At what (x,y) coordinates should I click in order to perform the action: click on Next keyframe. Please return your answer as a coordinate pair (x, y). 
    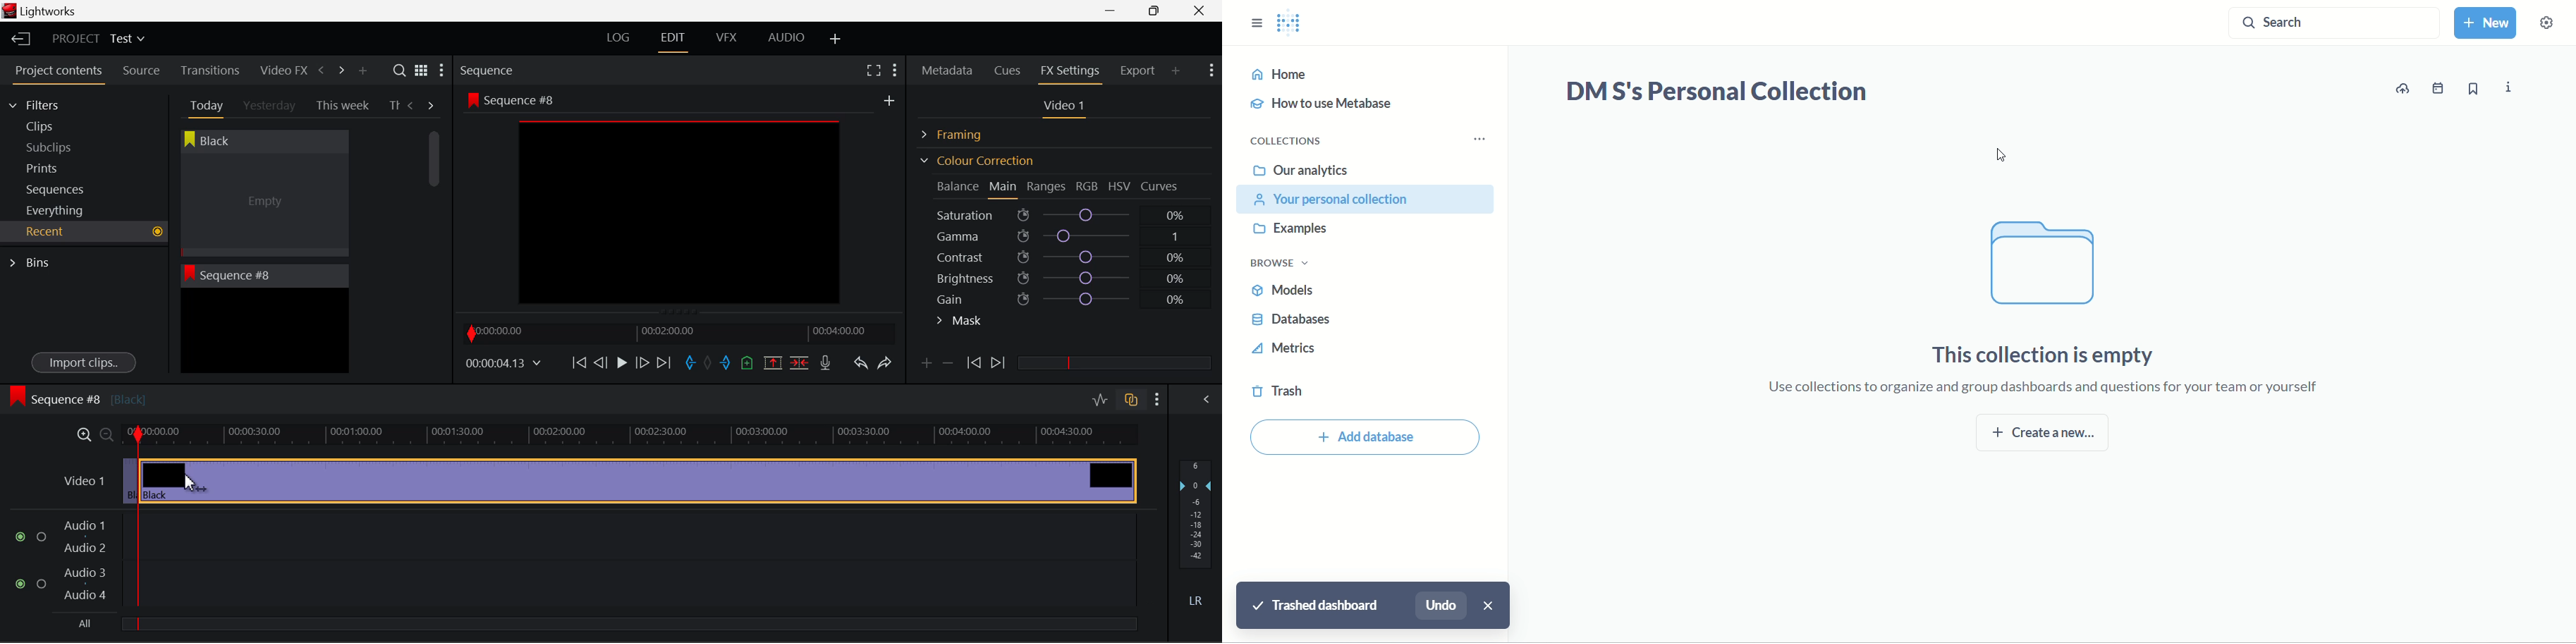
    Looking at the image, I should click on (1000, 364).